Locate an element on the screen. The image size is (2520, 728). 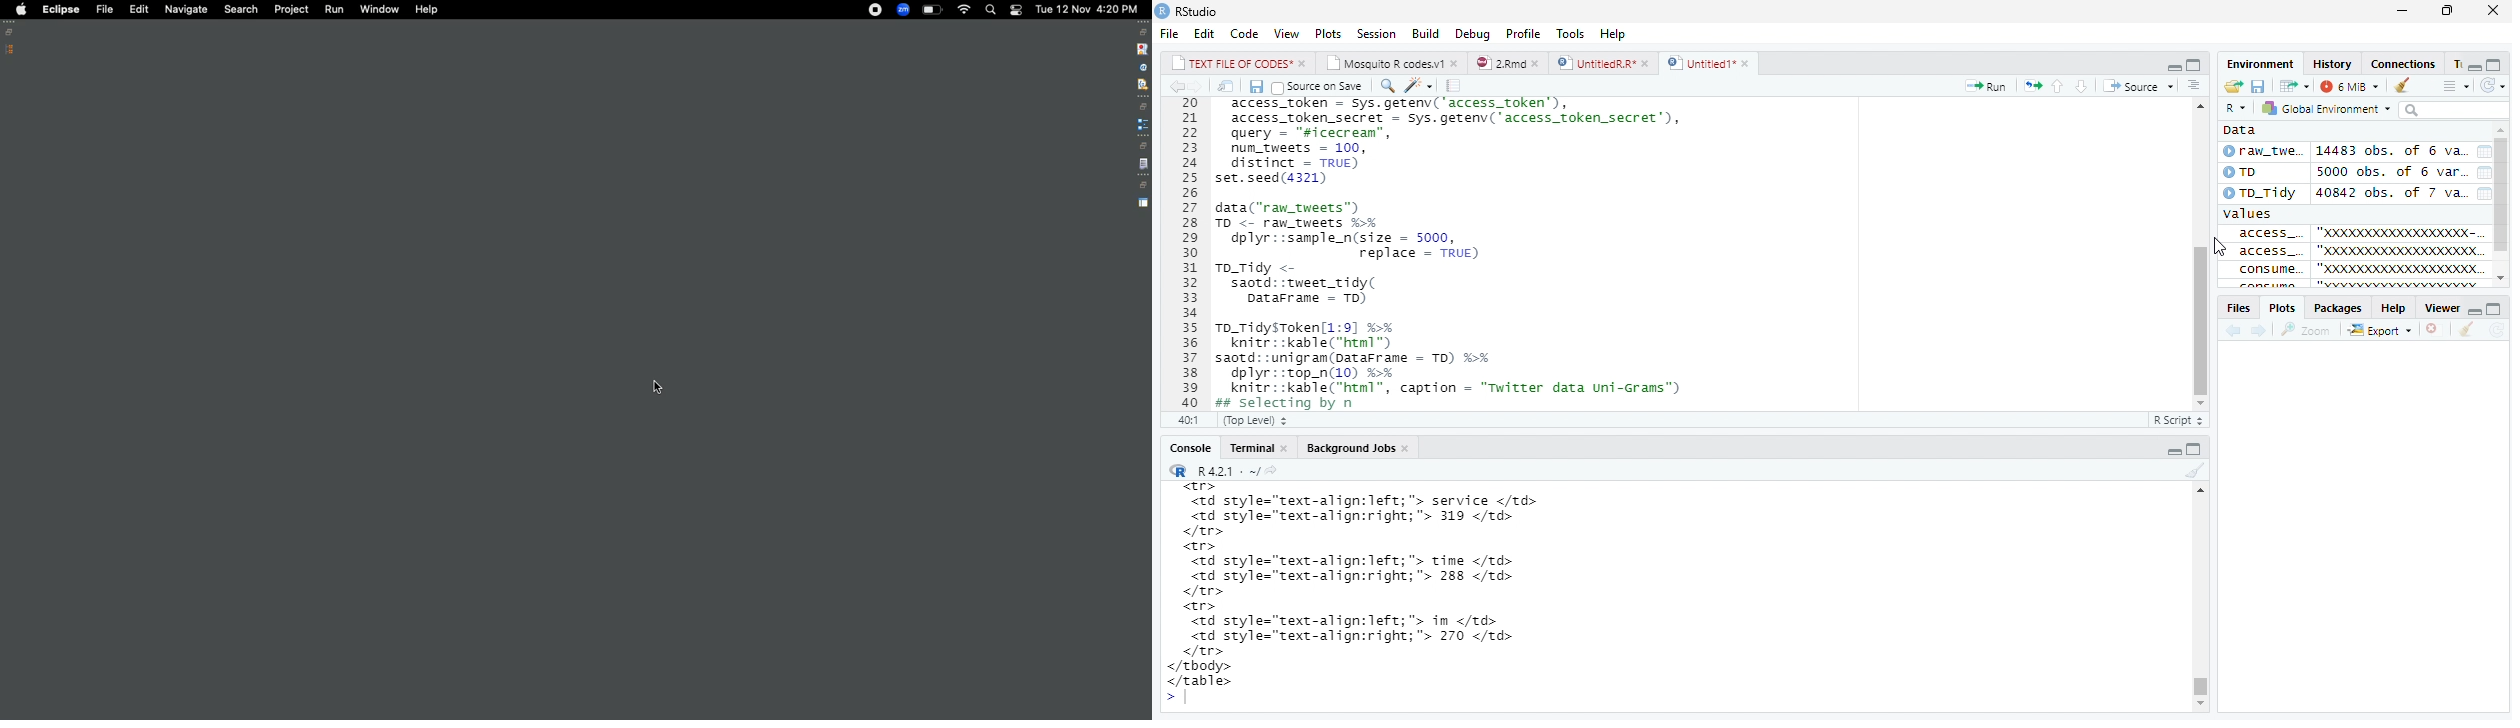
© 2”md is located at coordinates (1509, 64).